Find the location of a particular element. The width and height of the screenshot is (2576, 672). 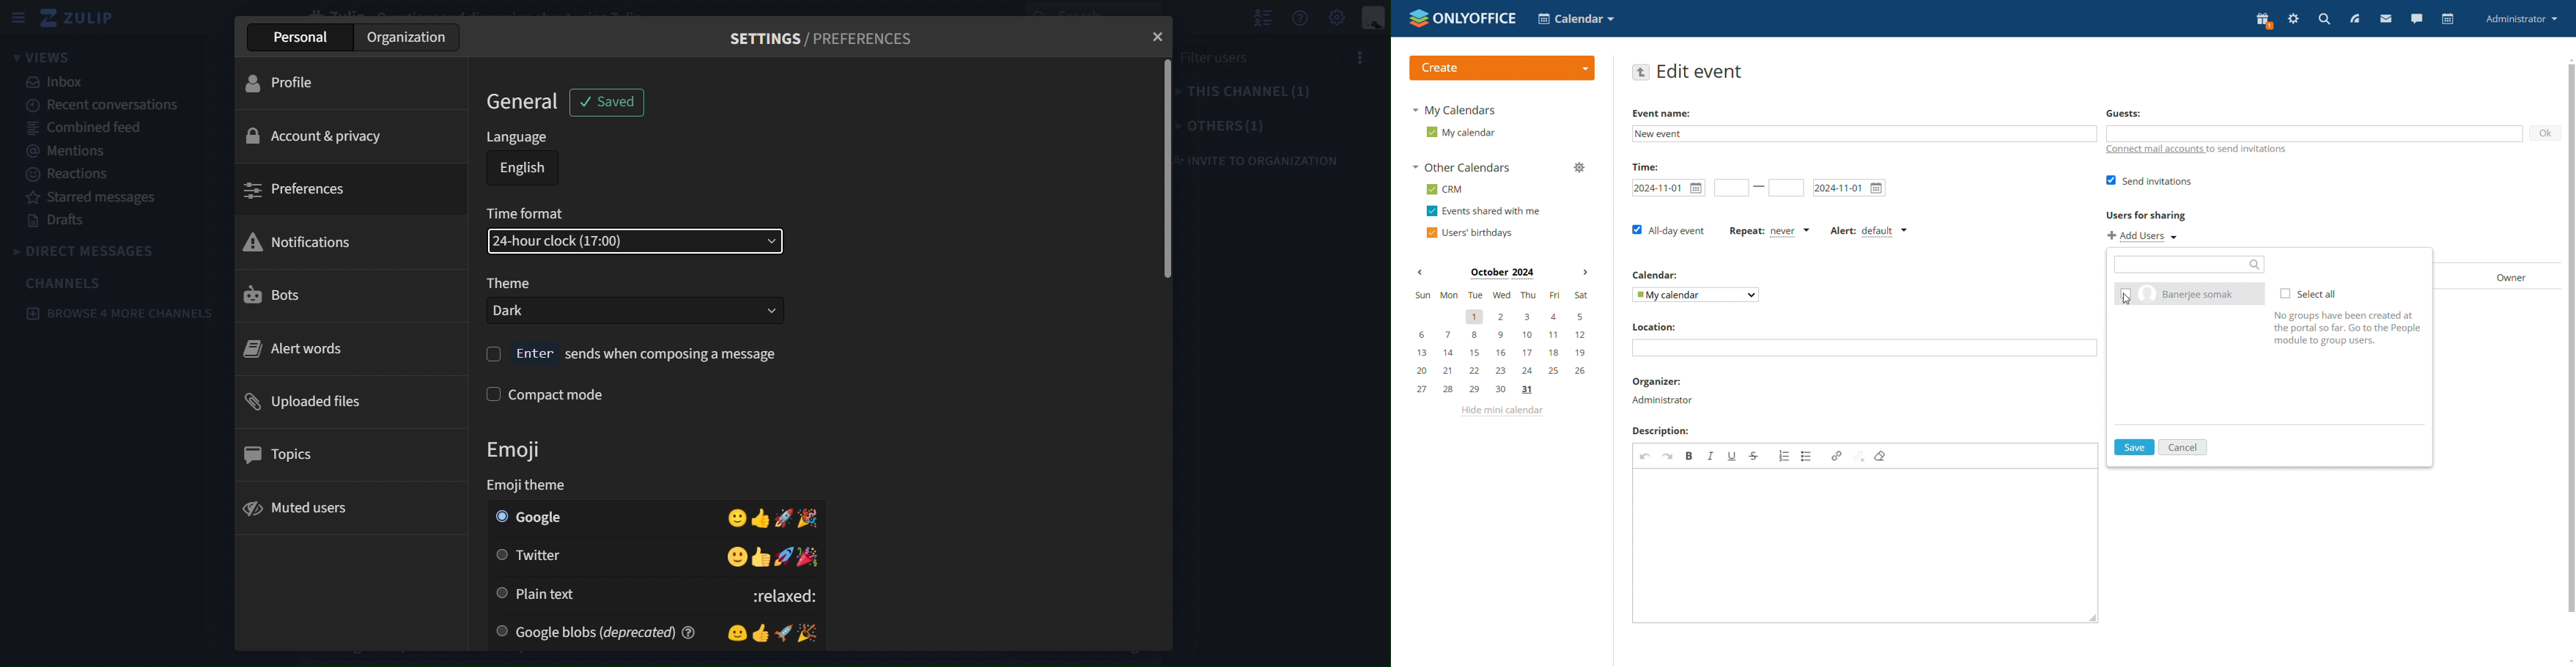

mentions is located at coordinates (66, 150).